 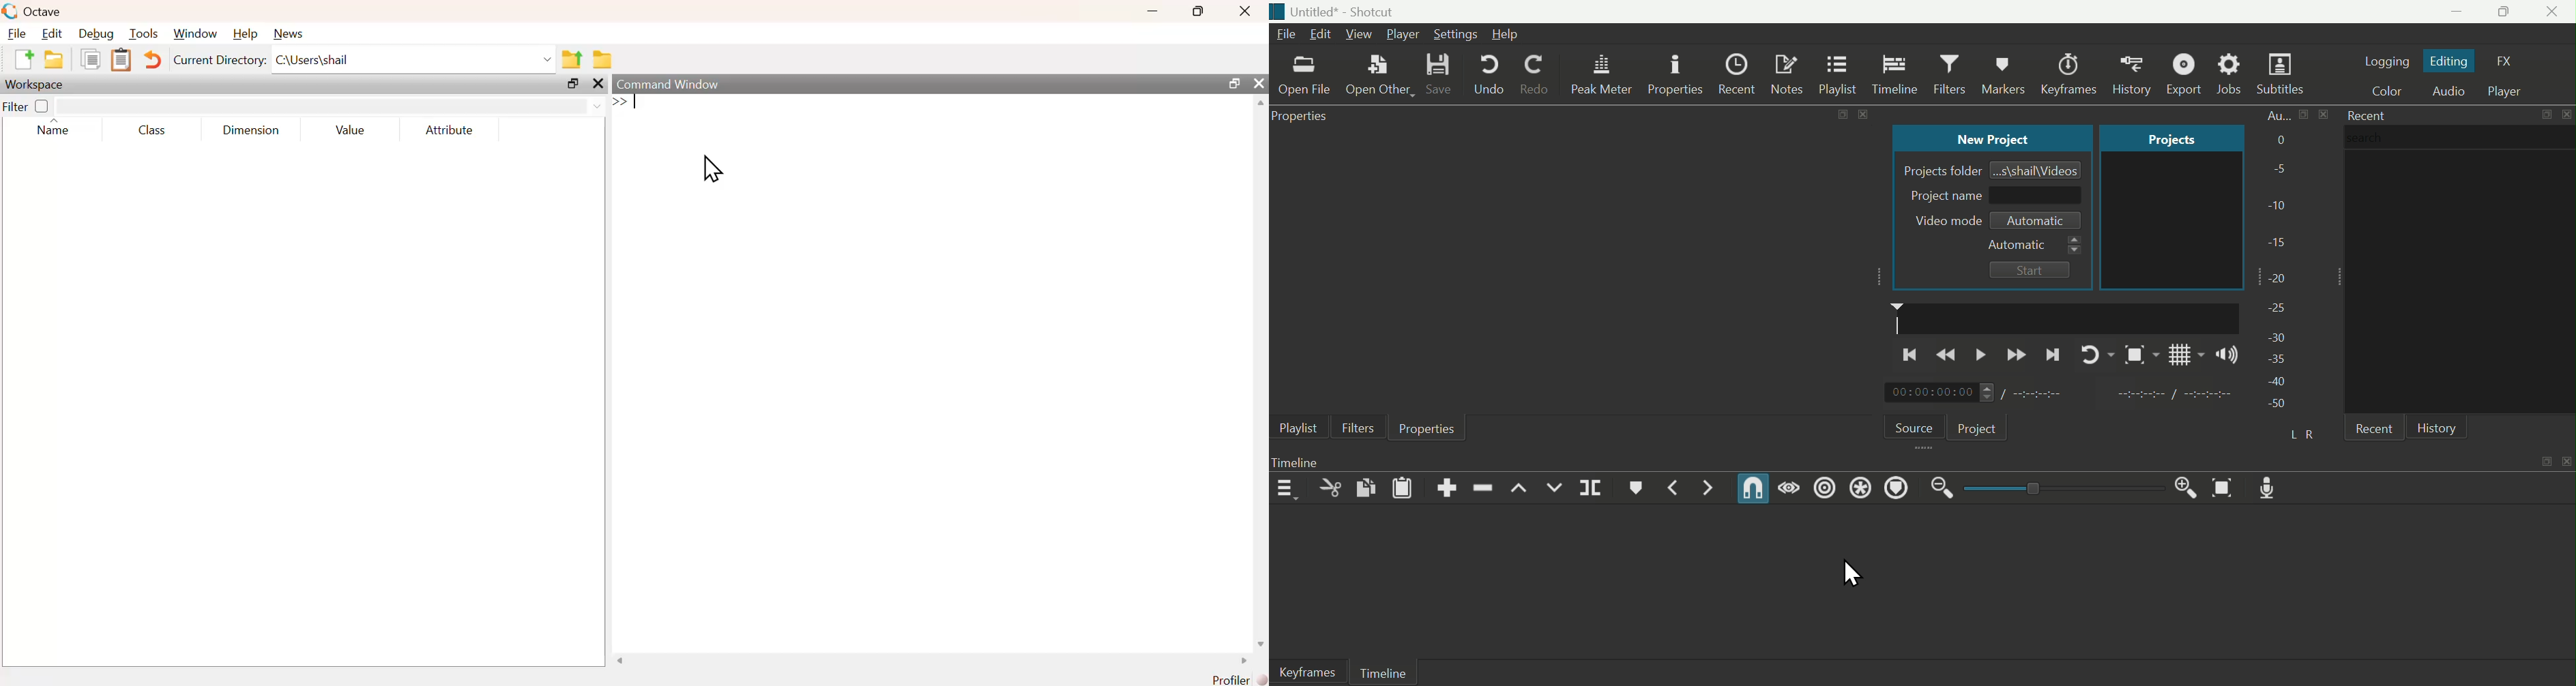 What do you see at coordinates (1357, 426) in the screenshot?
I see `Filters` at bounding box center [1357, 426].